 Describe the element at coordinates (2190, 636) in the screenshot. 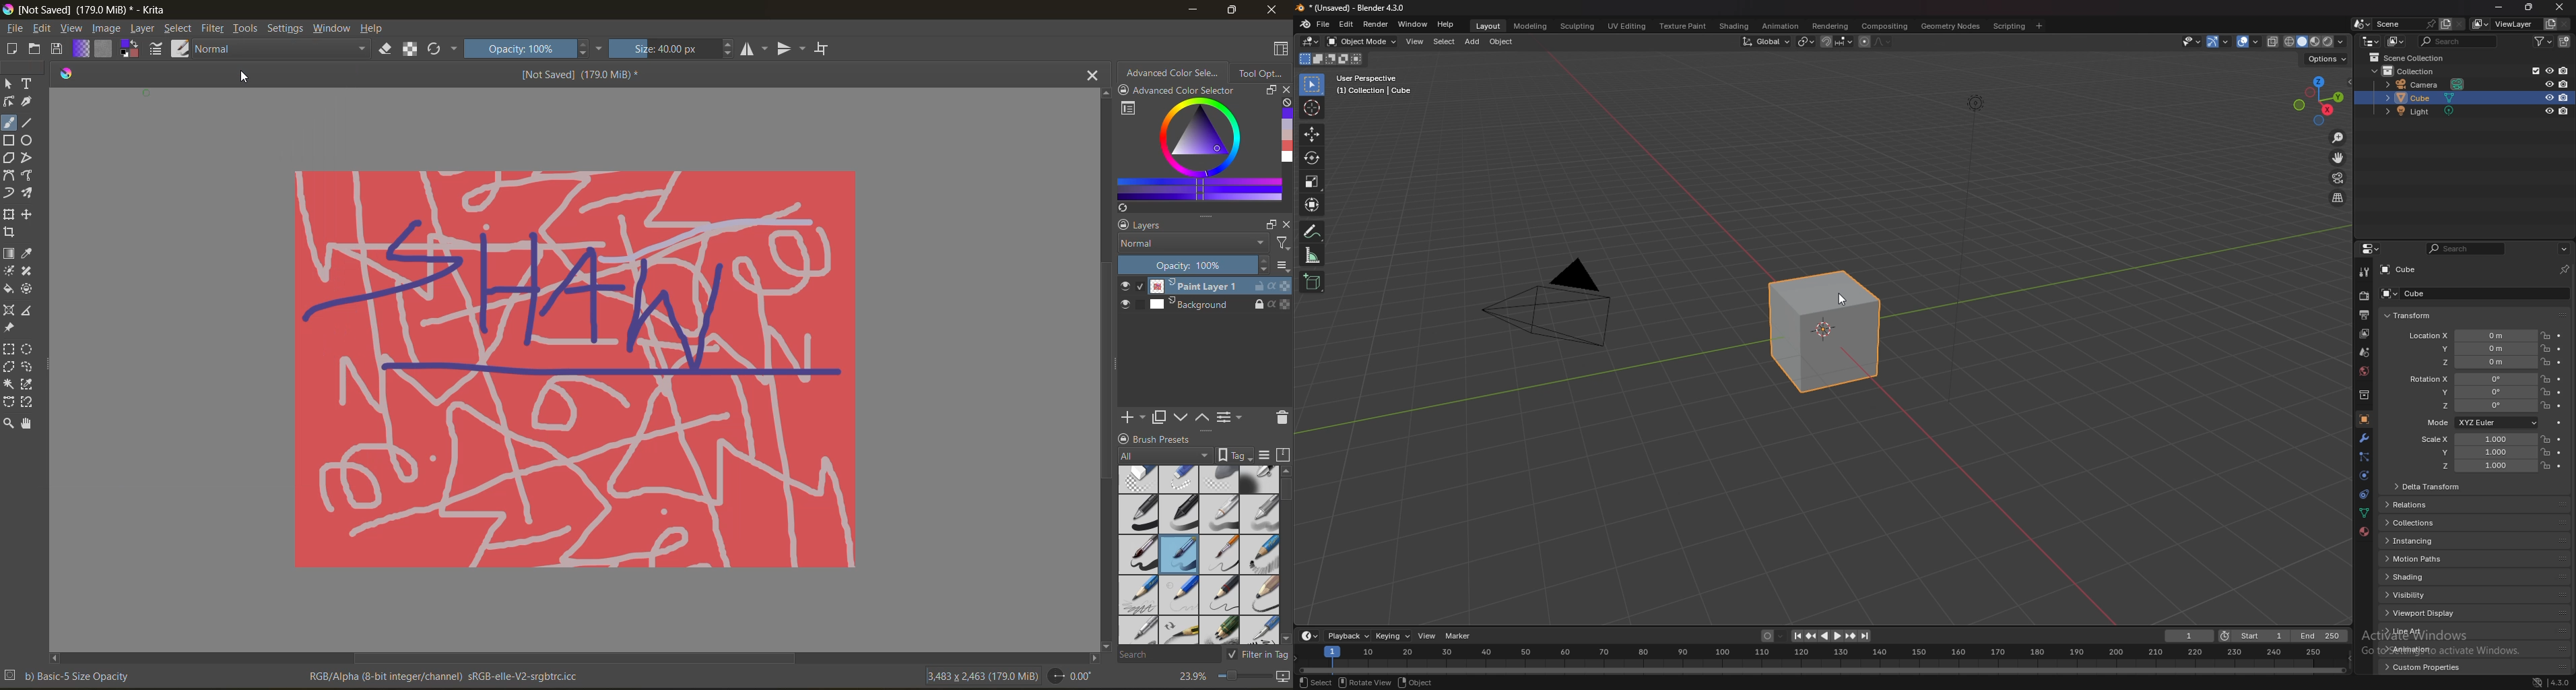

I see `current frame` at that location.